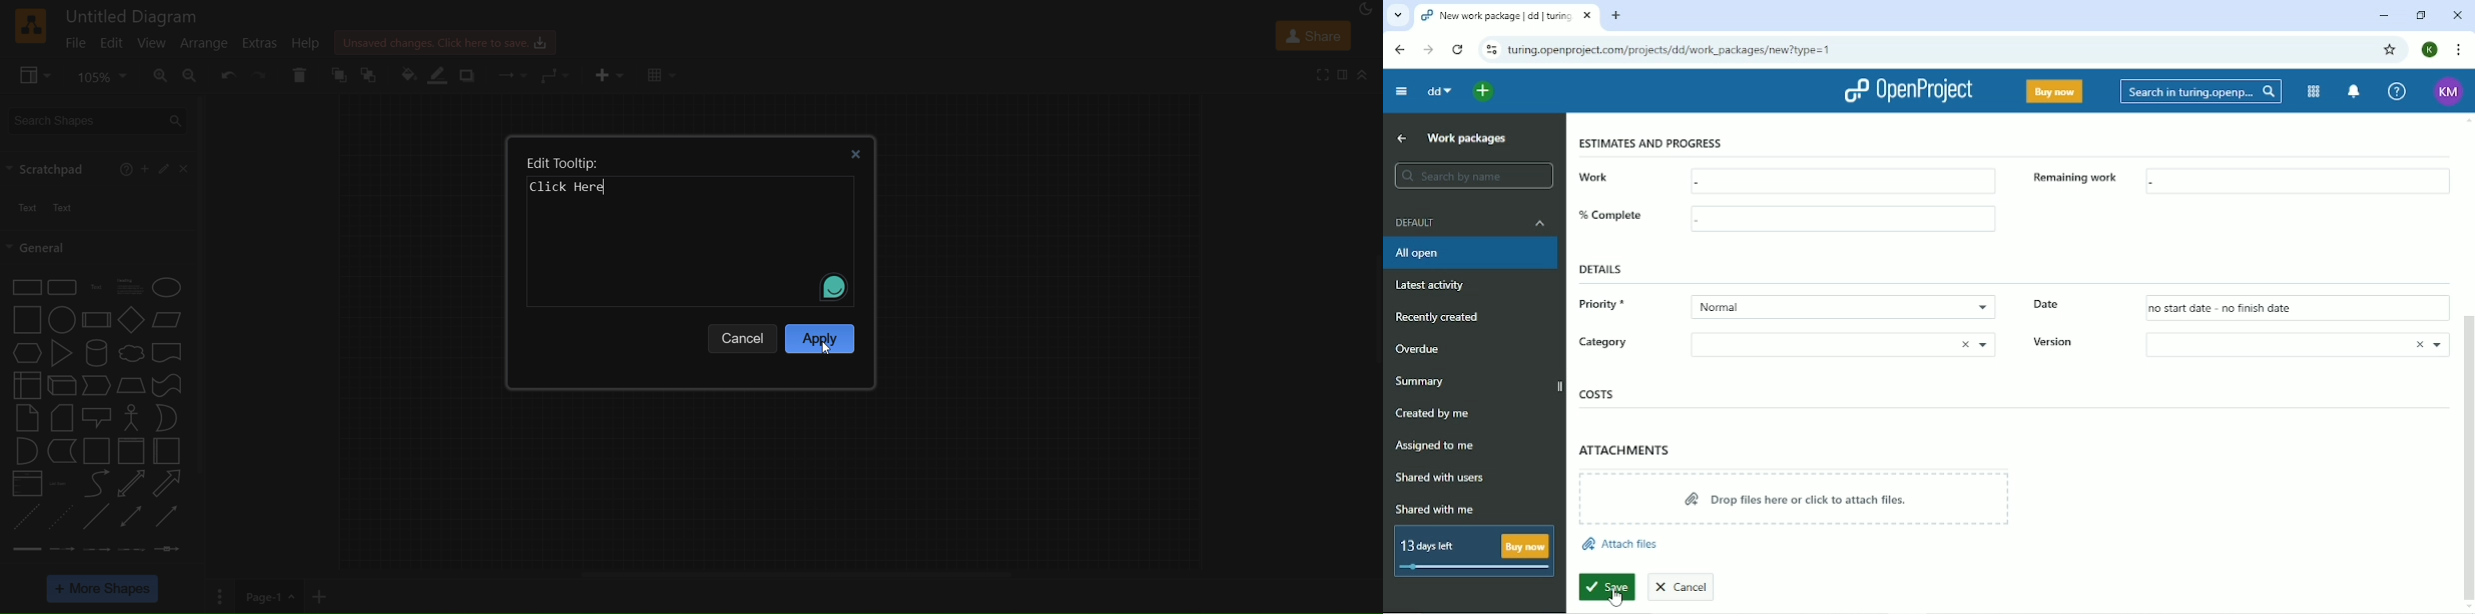 This screenshot has width=2492, height=616. Describe the element at coordinates (135, 14) in the screenshot. I see `untitled diagram` at that location.